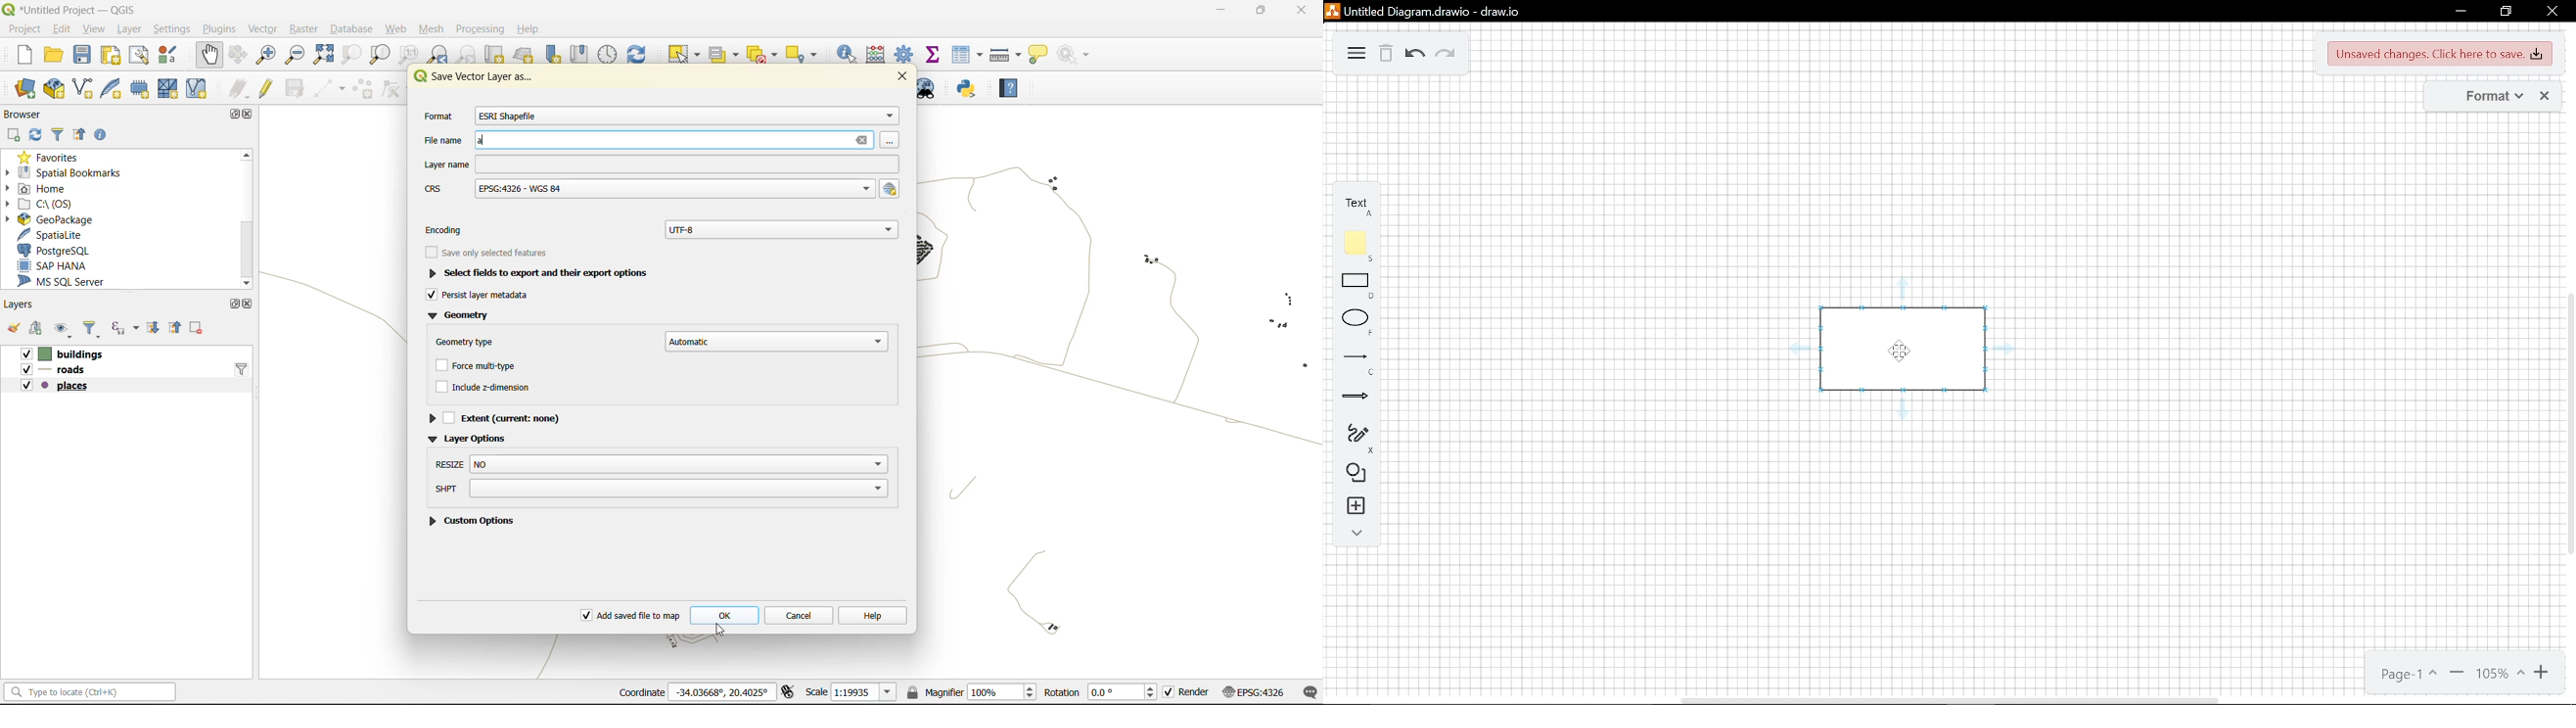  What do you see at coordinates (2406, 672) in the screenshot?
I see `page` at bounding box center [2406, 672].